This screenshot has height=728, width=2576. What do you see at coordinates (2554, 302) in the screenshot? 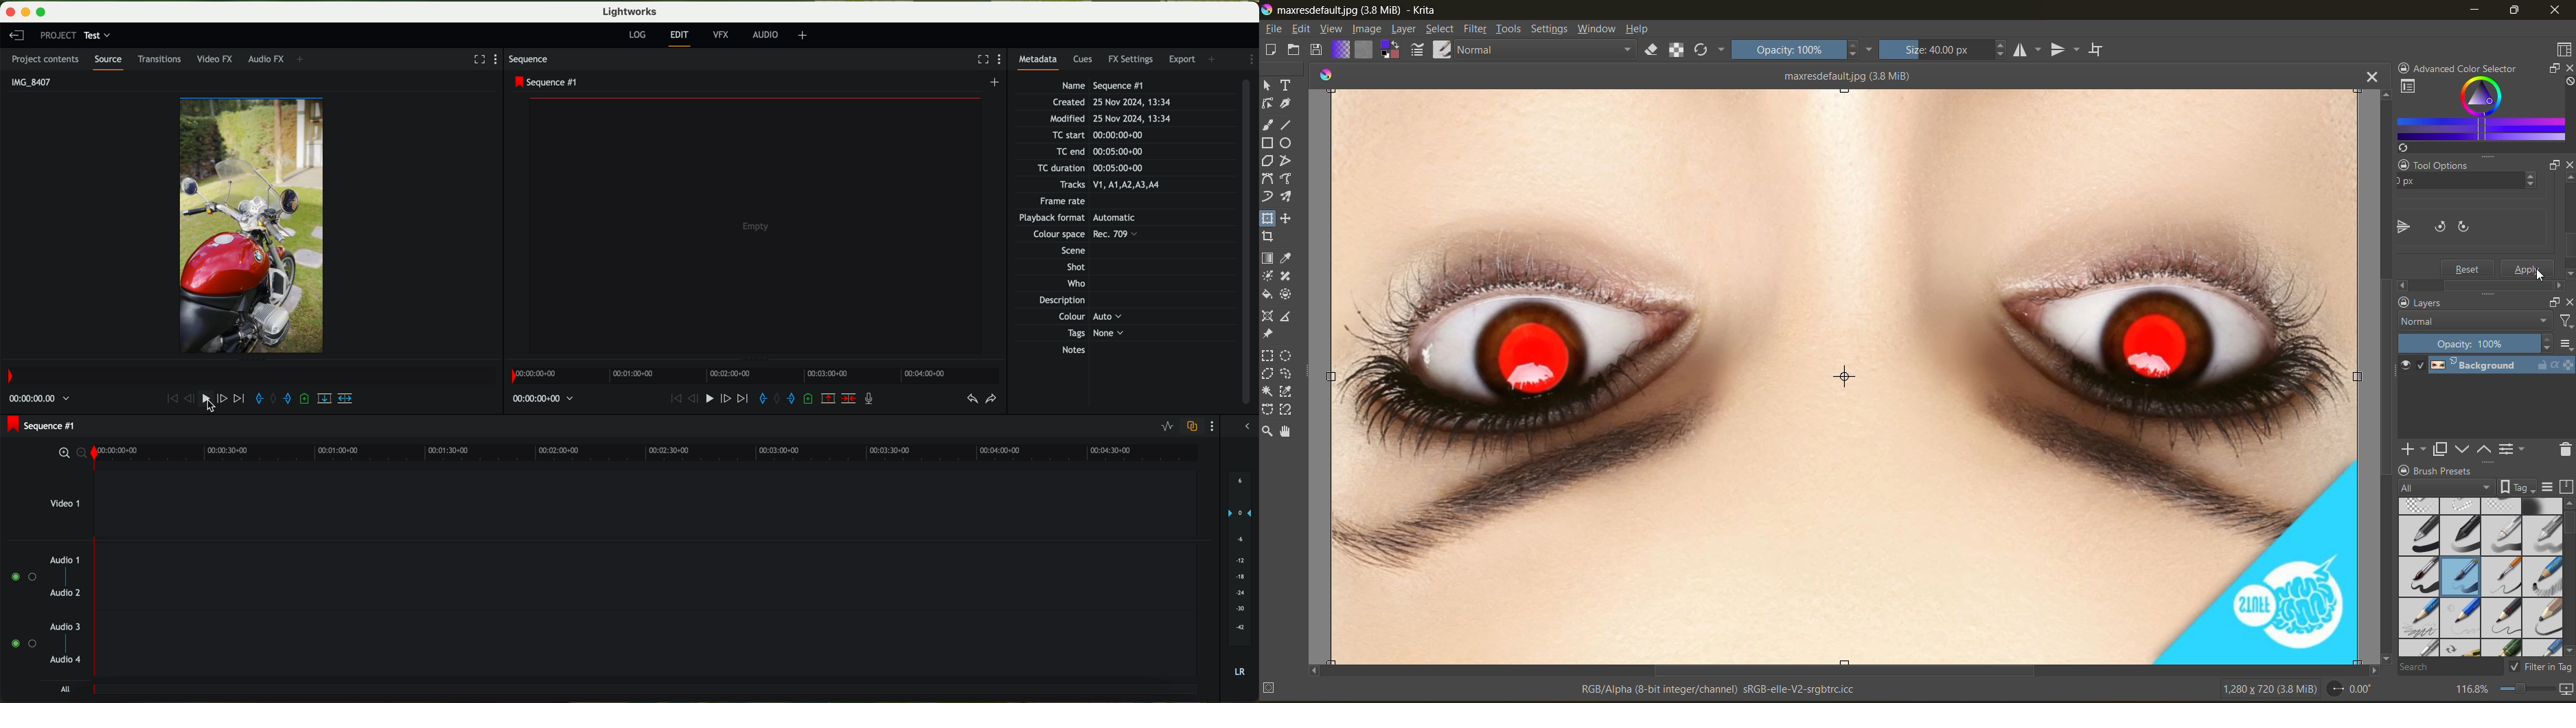
I see `float docker` at bounding box center [2554, 302].